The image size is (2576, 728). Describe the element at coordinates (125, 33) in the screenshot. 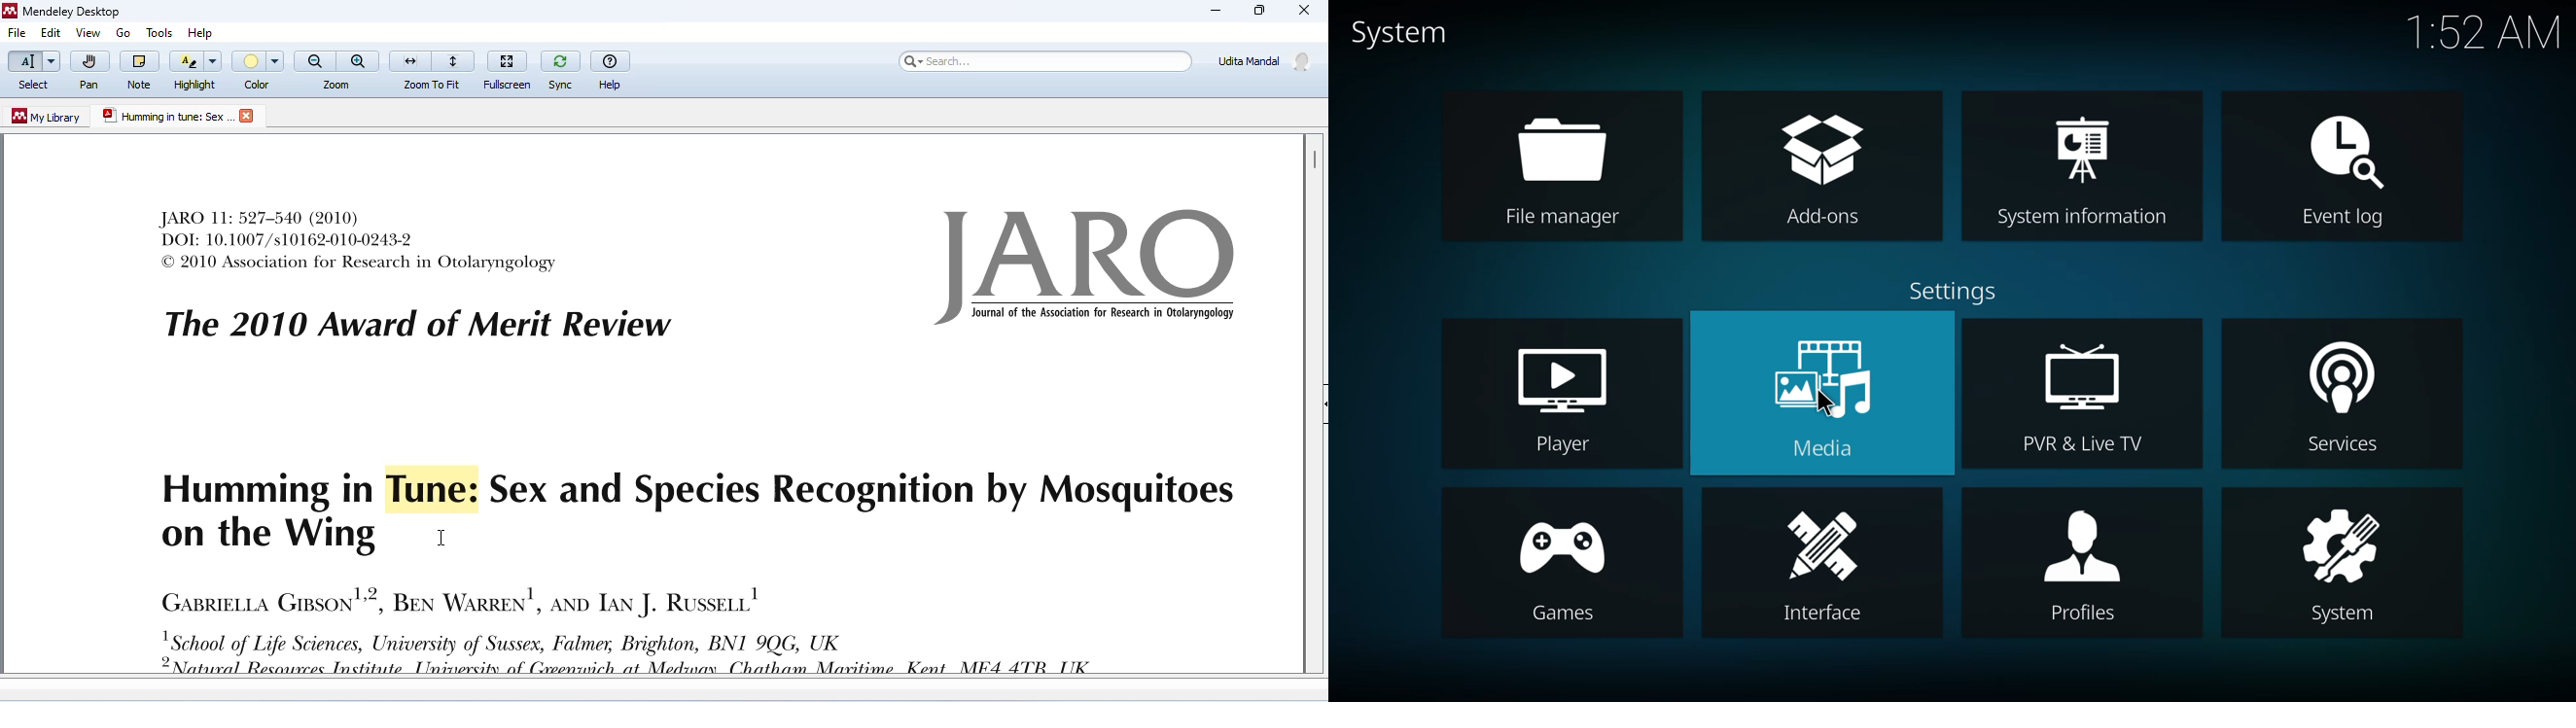

I see `Go` at that location.